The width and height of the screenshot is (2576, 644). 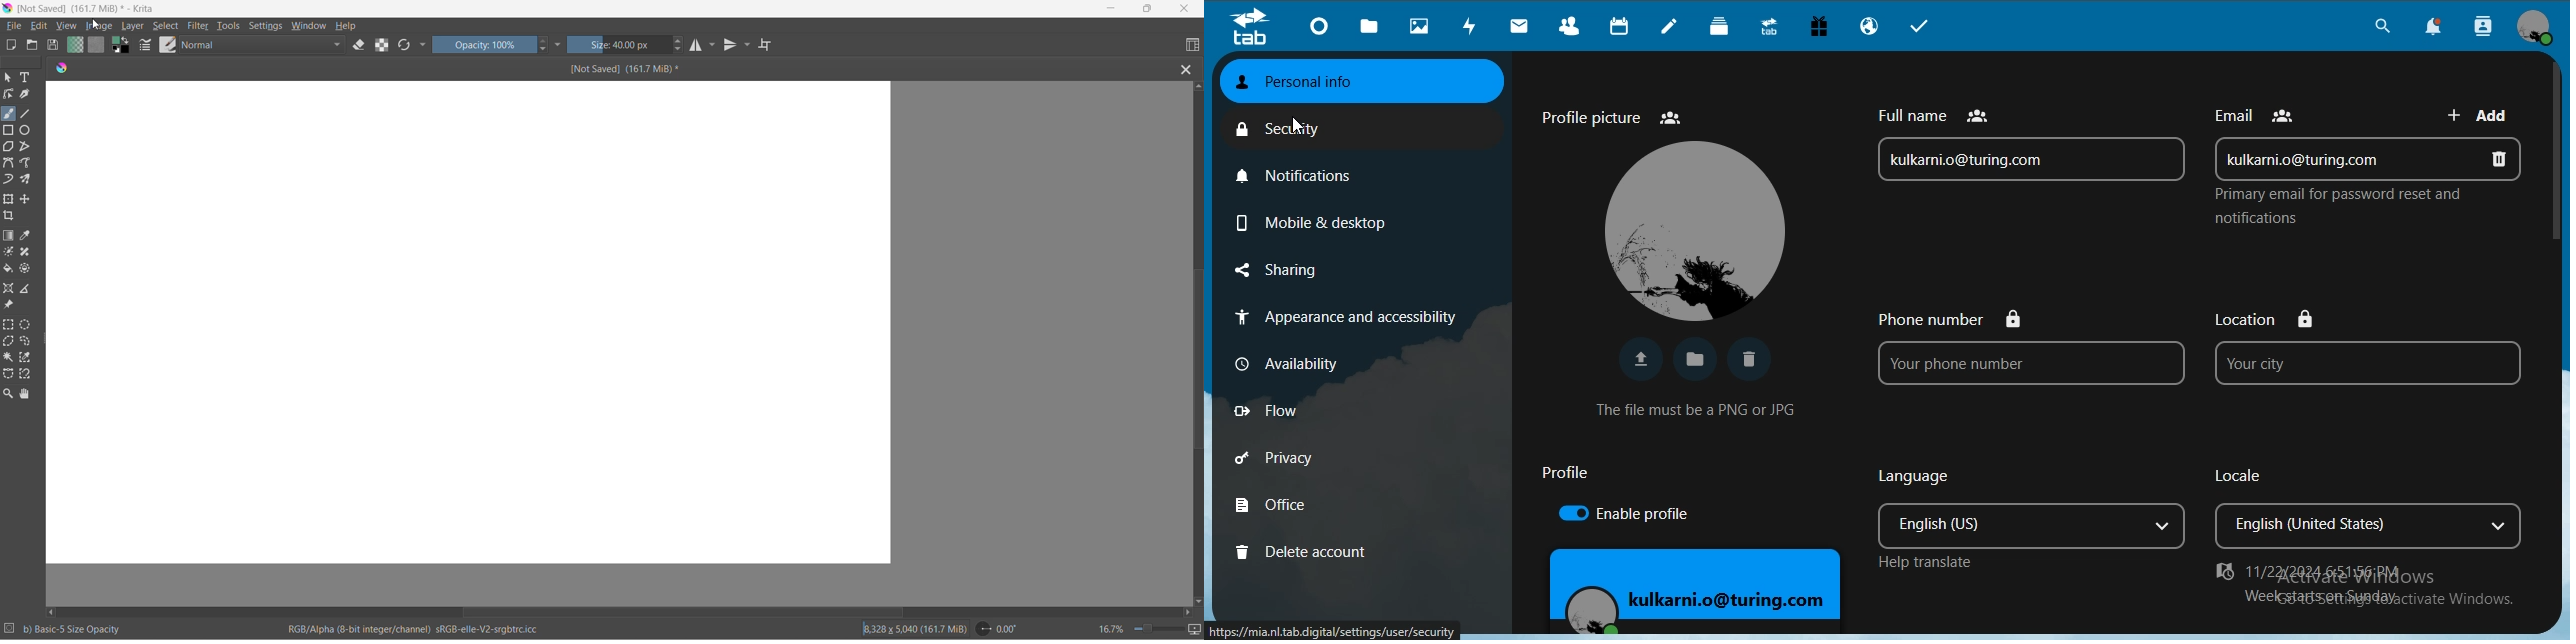 I want to click on canvas size, so click(x=469, y=324).